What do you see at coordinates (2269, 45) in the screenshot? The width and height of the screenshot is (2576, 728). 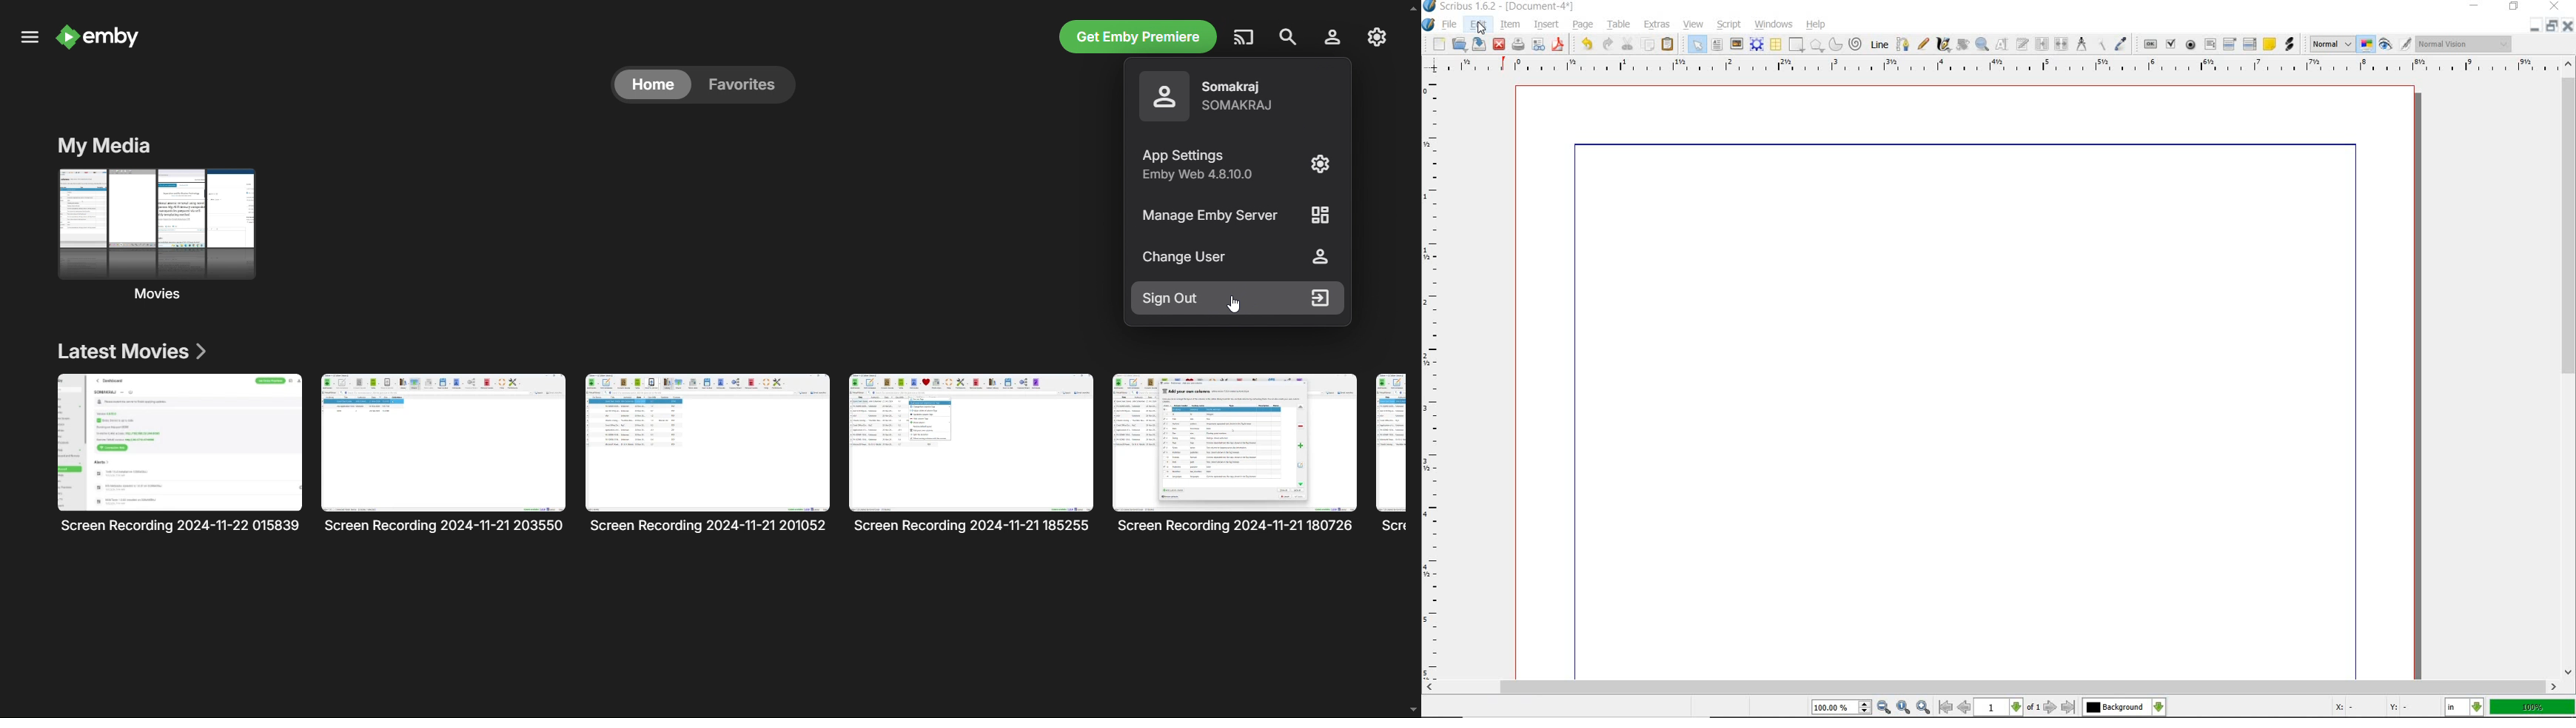 I see `text annotation` at bounding box center [2269, 45].